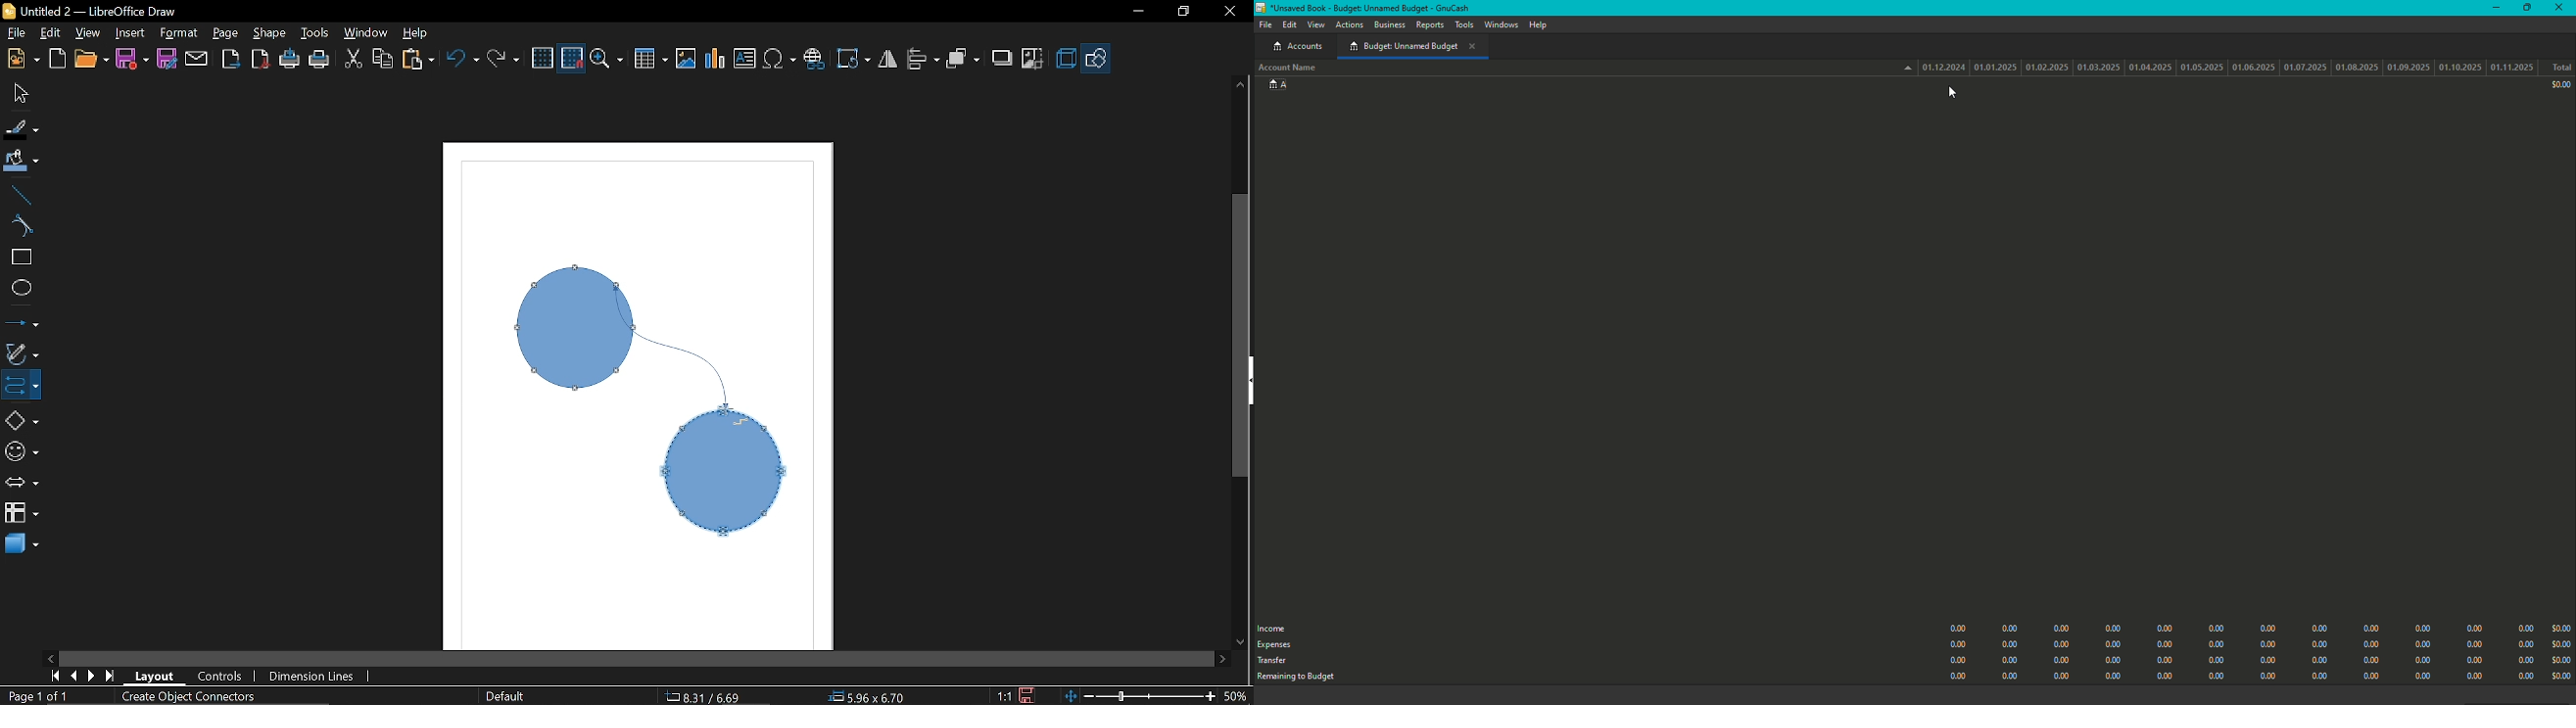  Describe the element at coordinates (1242, 339) in the screenshot. I see `Vertcal scrollbar` at that location.